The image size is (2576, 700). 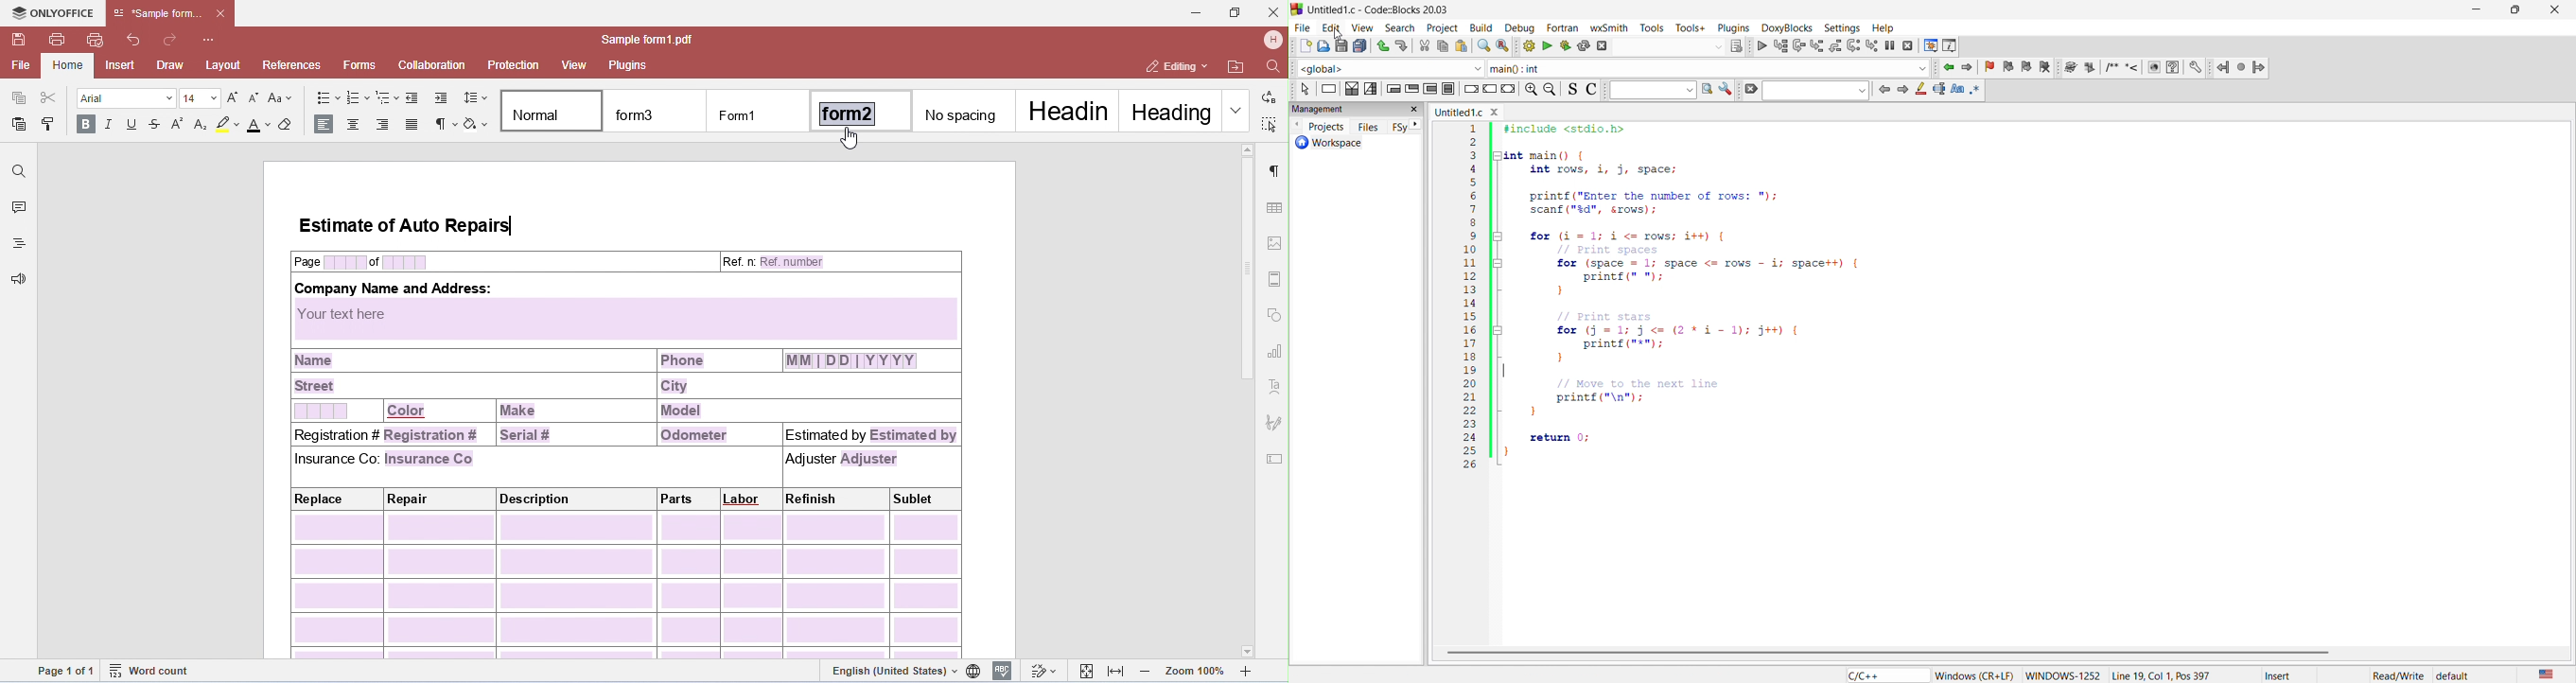 What do you see at coordinates (1327, 89) in the screenshot?
I see `instruction` at bounding box center [1327, 89].